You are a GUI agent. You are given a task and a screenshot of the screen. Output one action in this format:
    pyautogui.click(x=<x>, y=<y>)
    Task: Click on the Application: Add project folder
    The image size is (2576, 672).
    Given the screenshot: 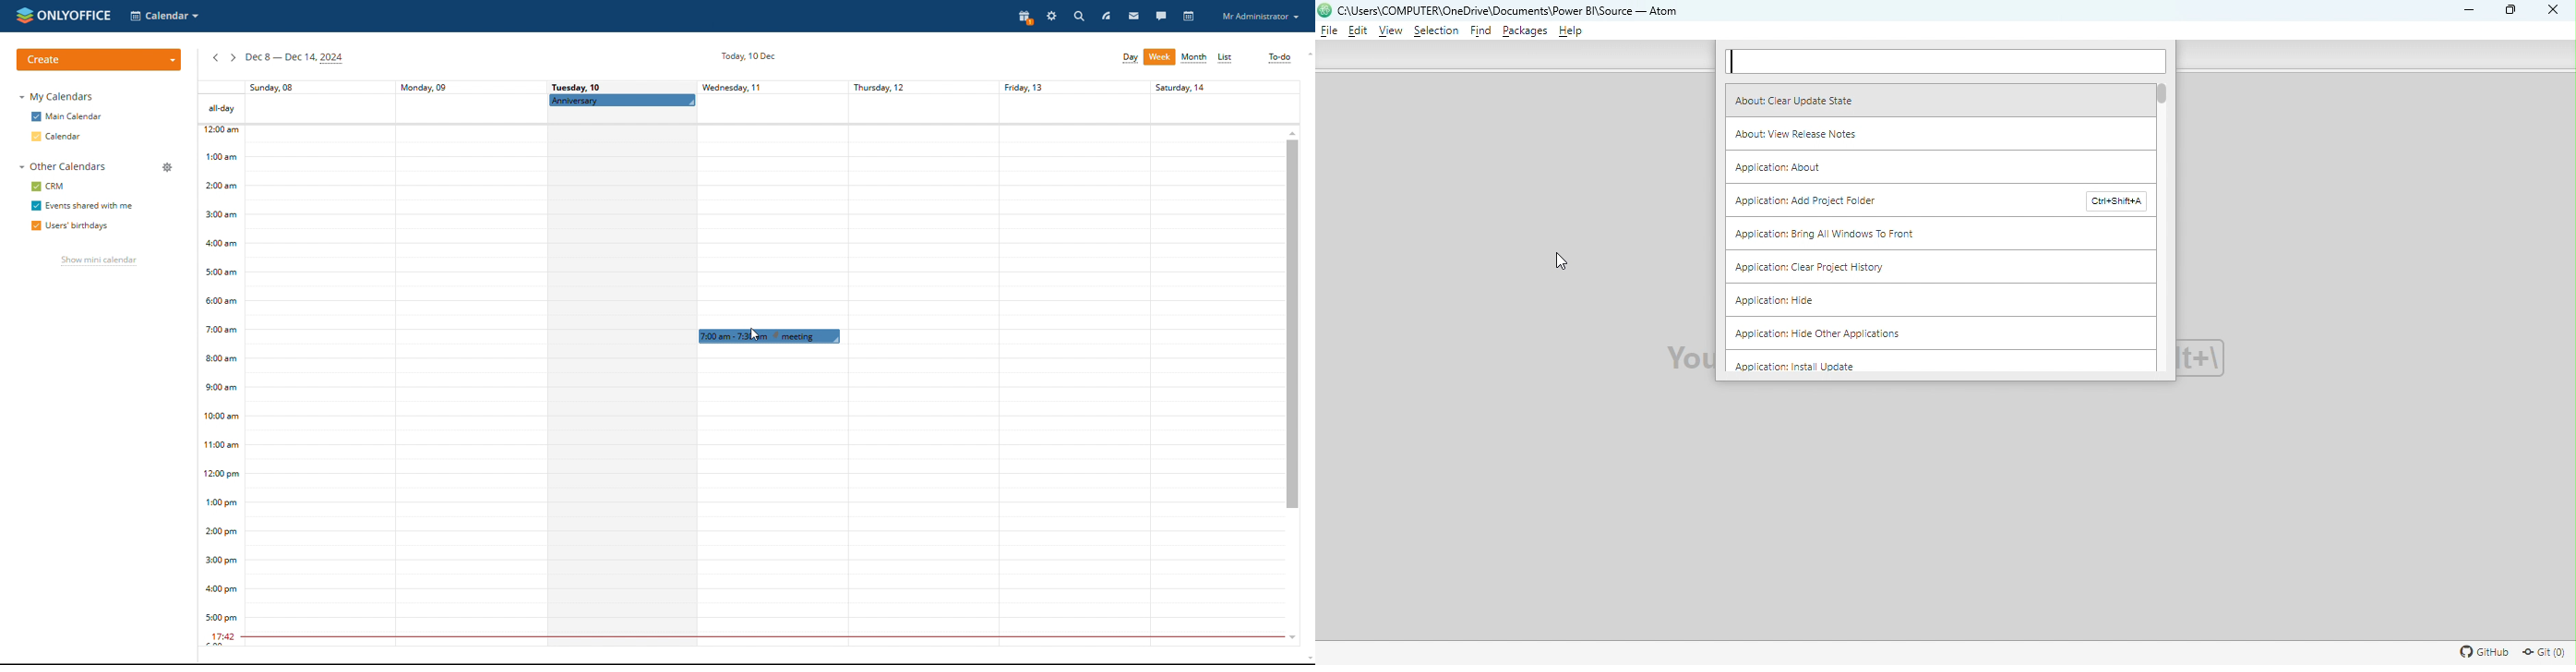 What is the action you would take?
    pyautogui.click(x=1944, y=200)
    